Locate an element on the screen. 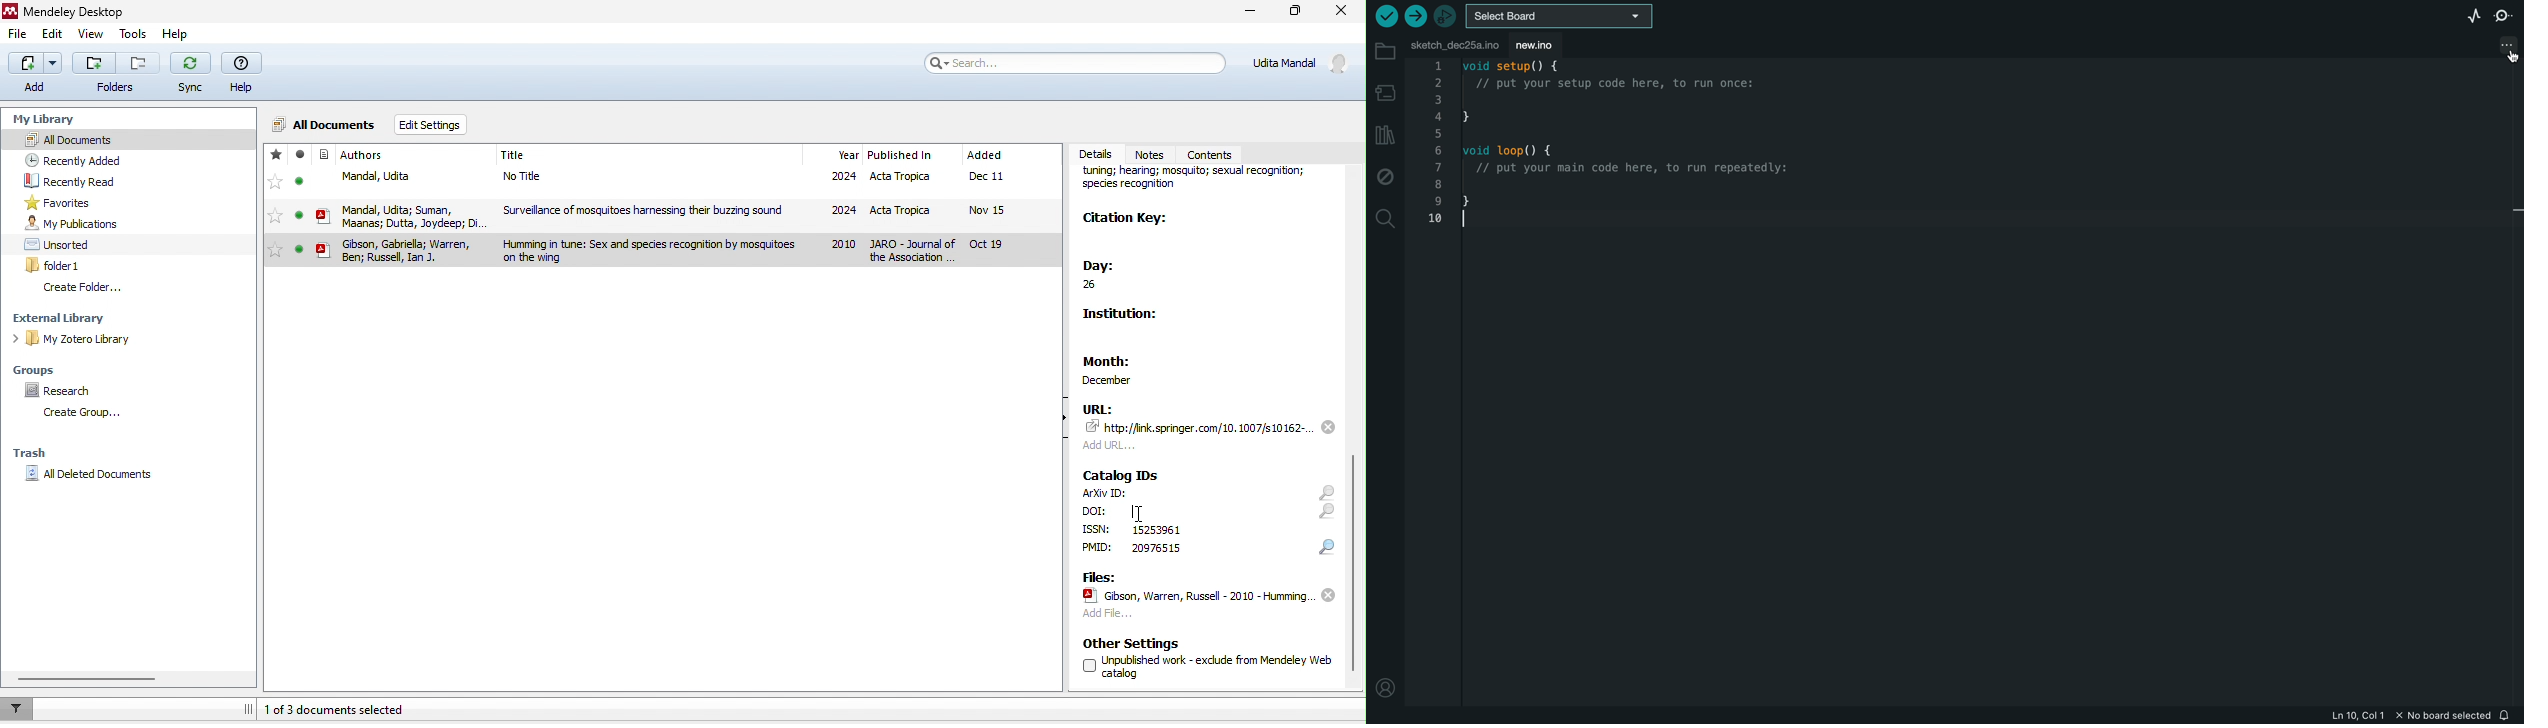  month: december is located at coordinates (1126, 364).